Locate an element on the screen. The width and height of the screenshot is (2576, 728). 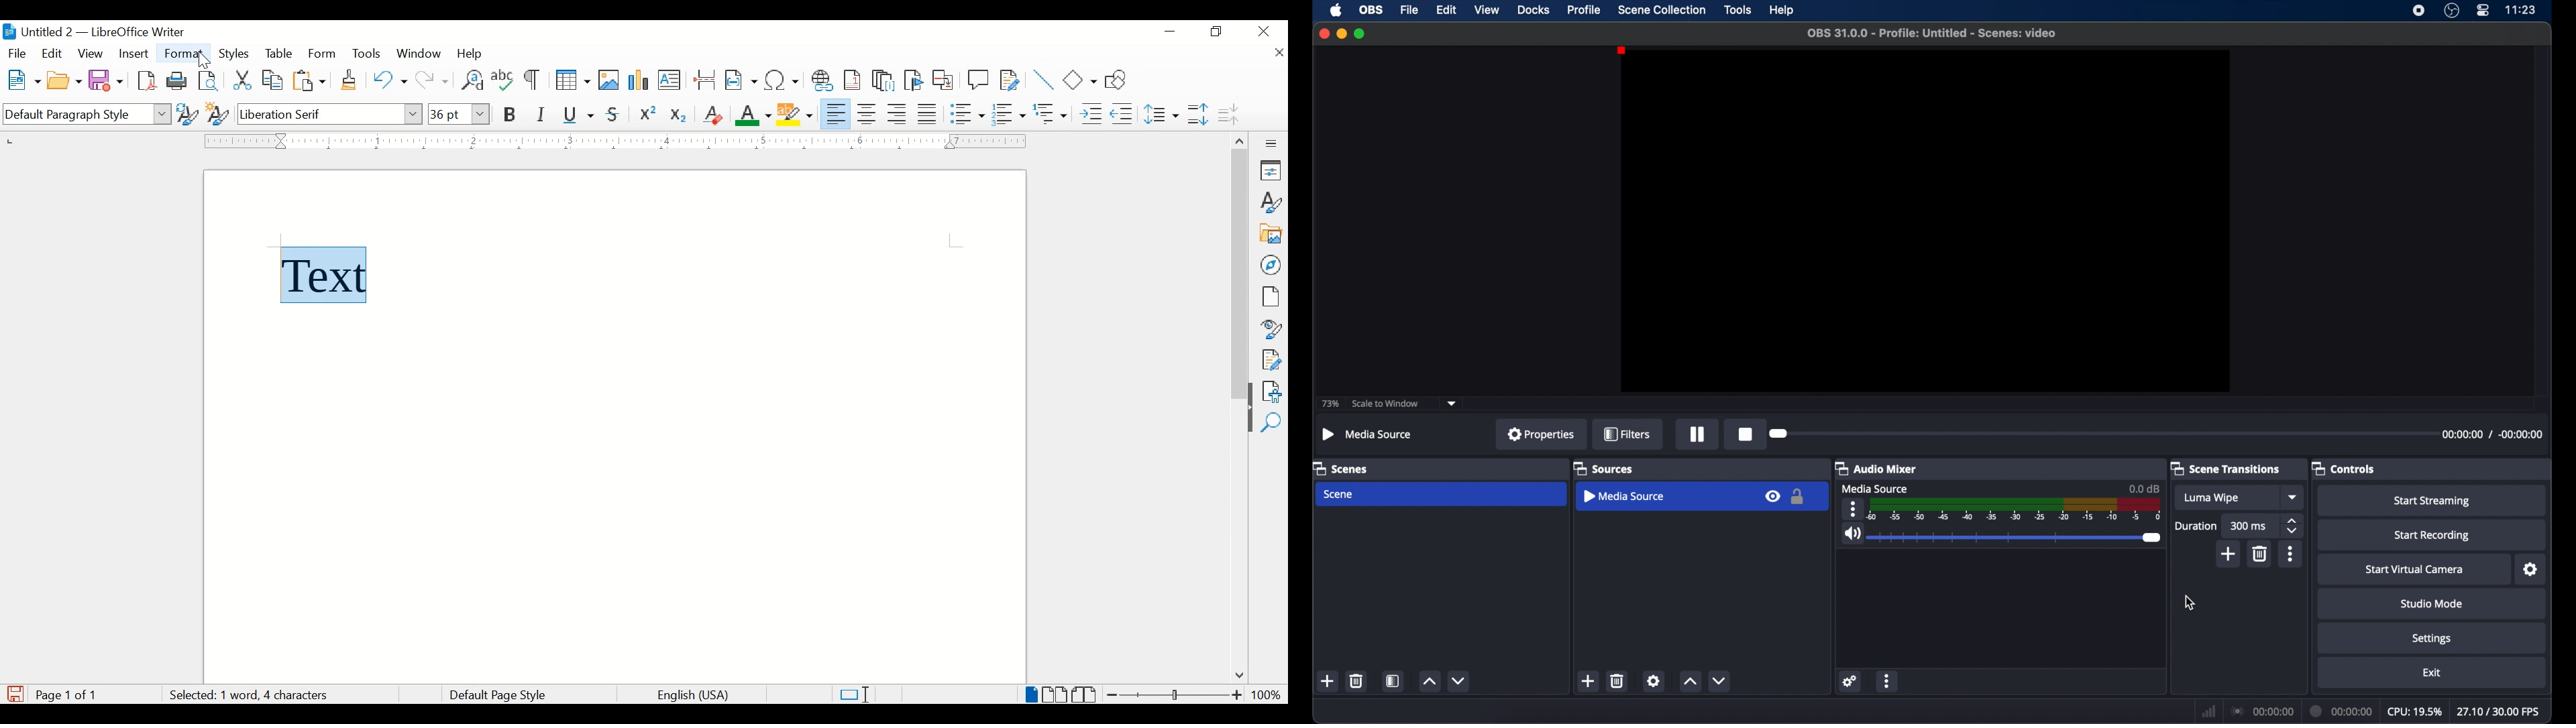
no source selected is located at coordinates (1368, 434).